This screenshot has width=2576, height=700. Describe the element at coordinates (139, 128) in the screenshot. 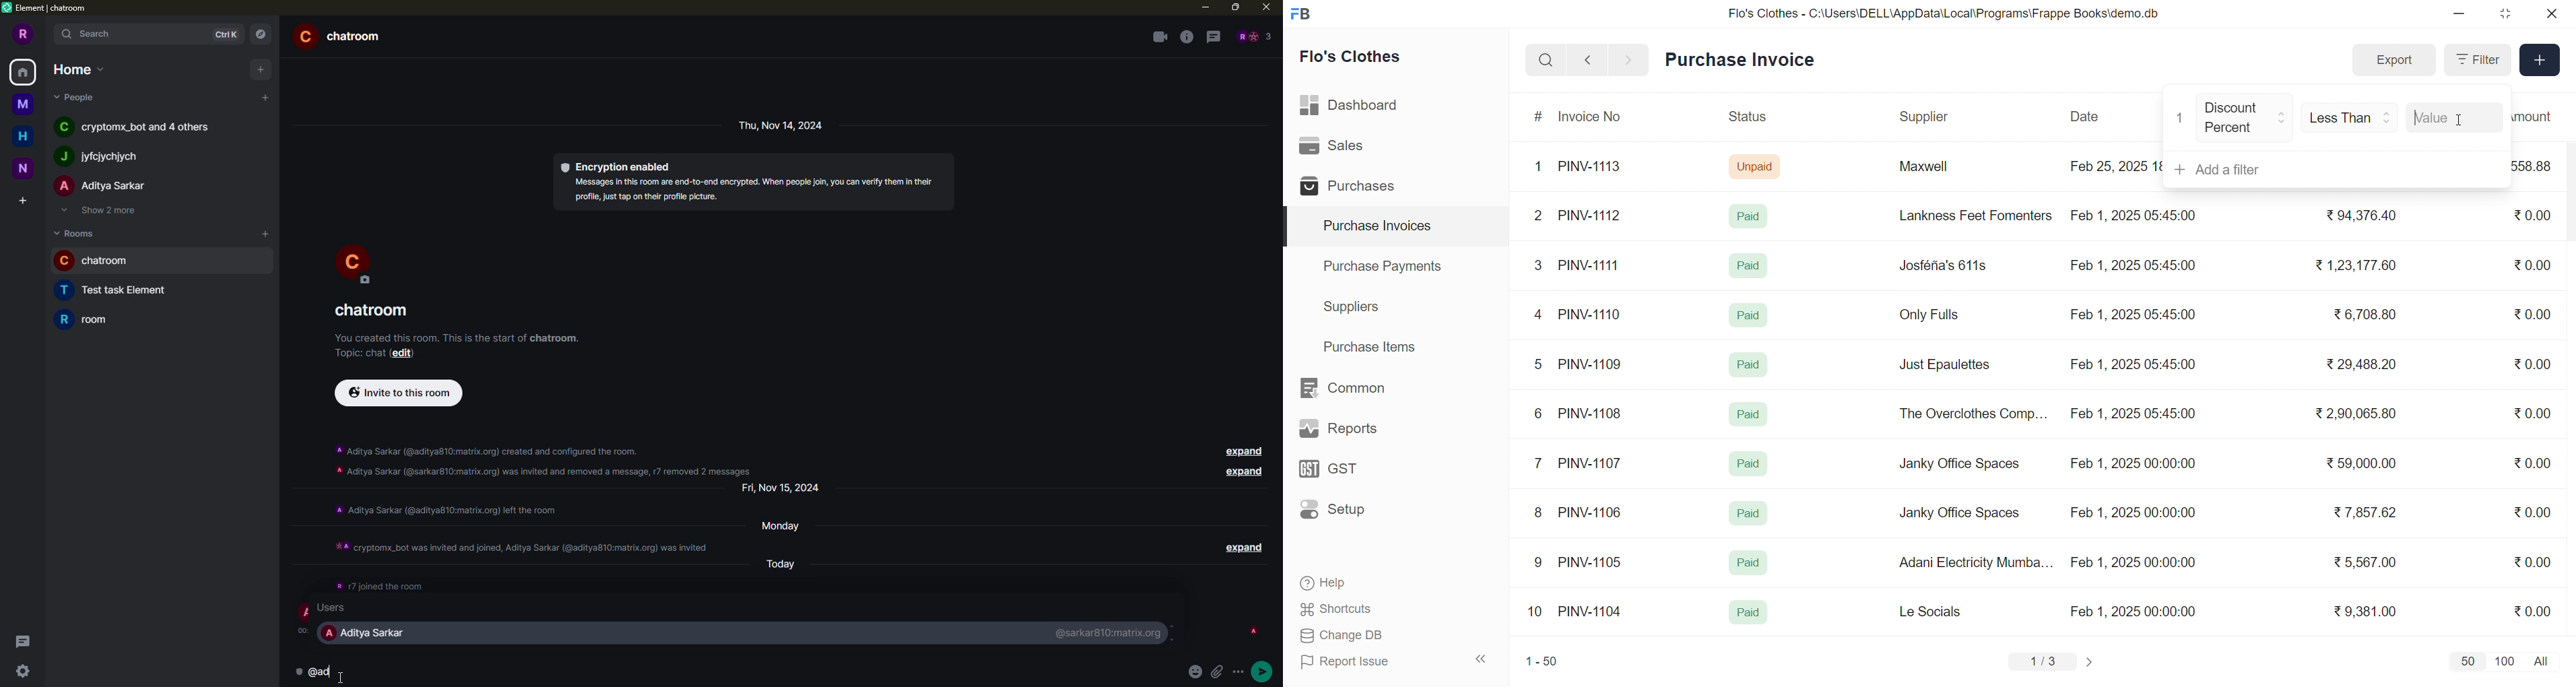

I see `people` at that location.